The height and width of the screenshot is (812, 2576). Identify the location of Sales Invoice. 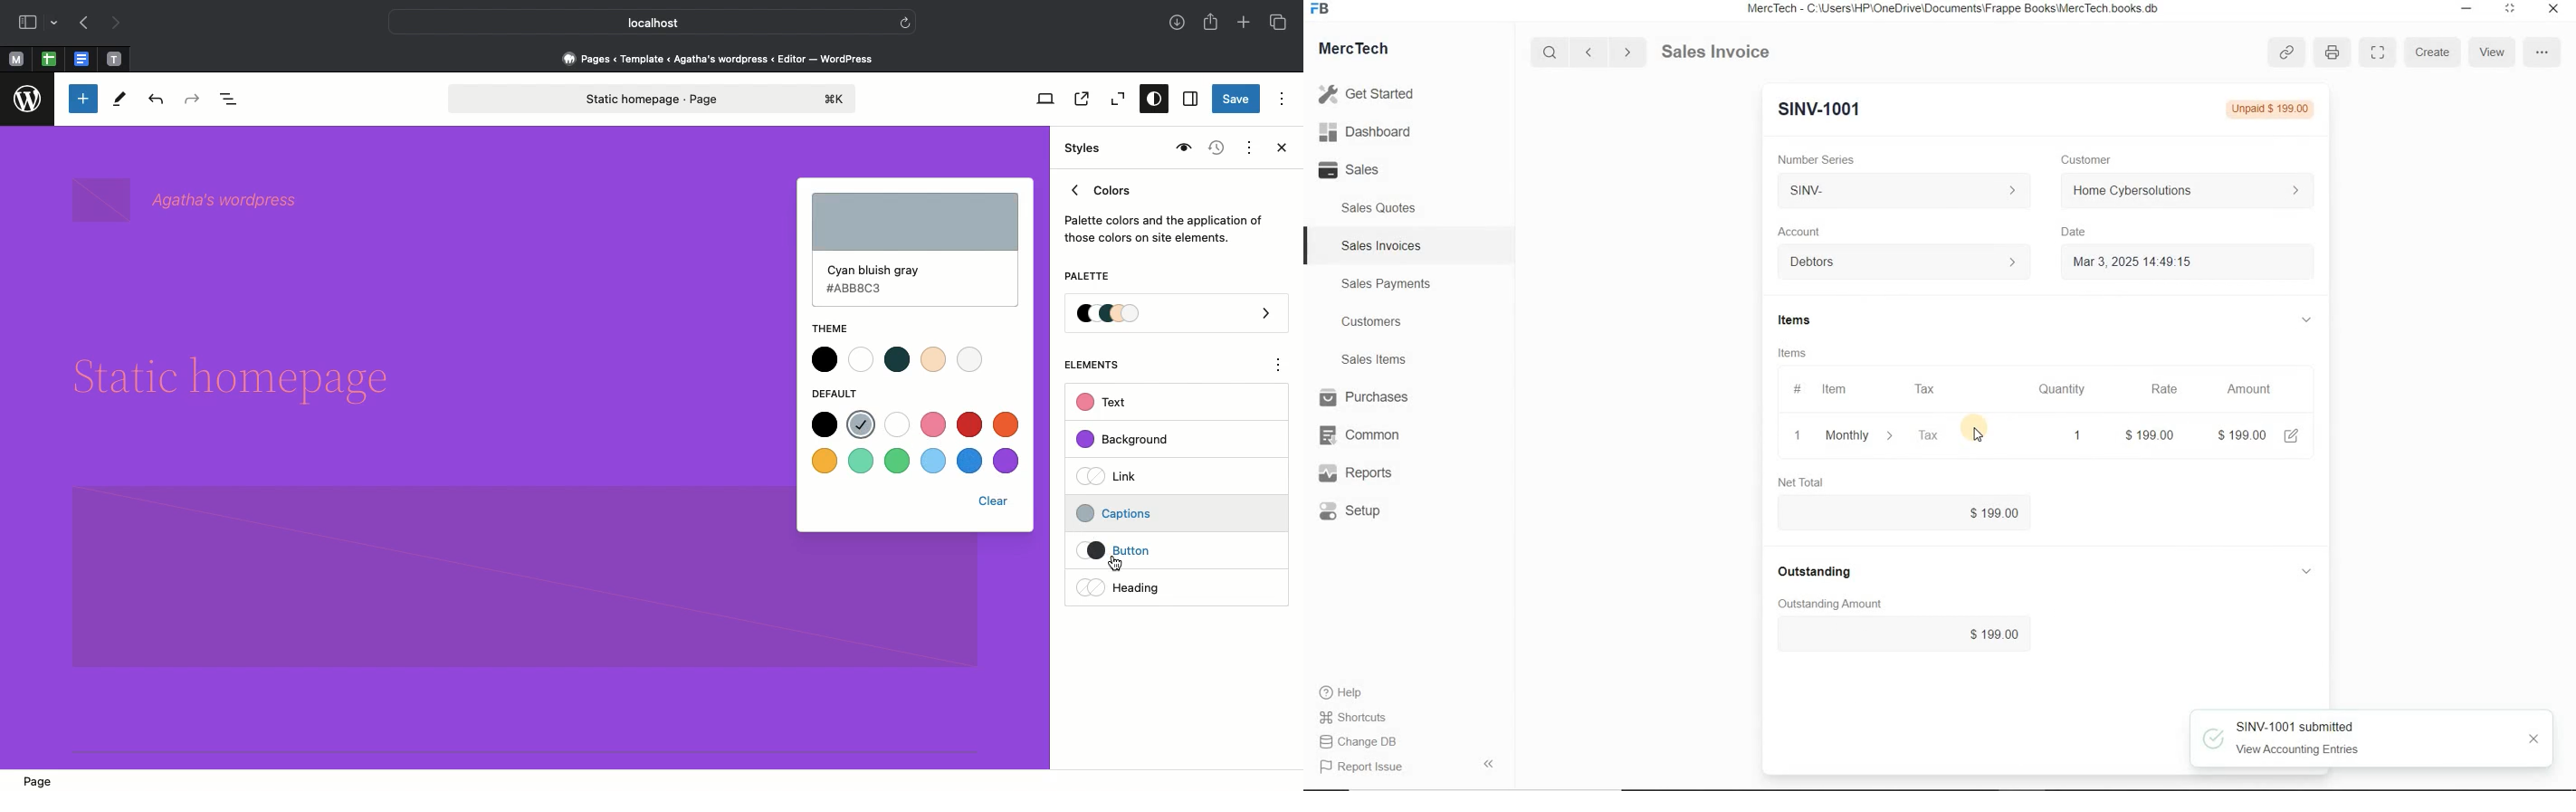
(1717, 53).